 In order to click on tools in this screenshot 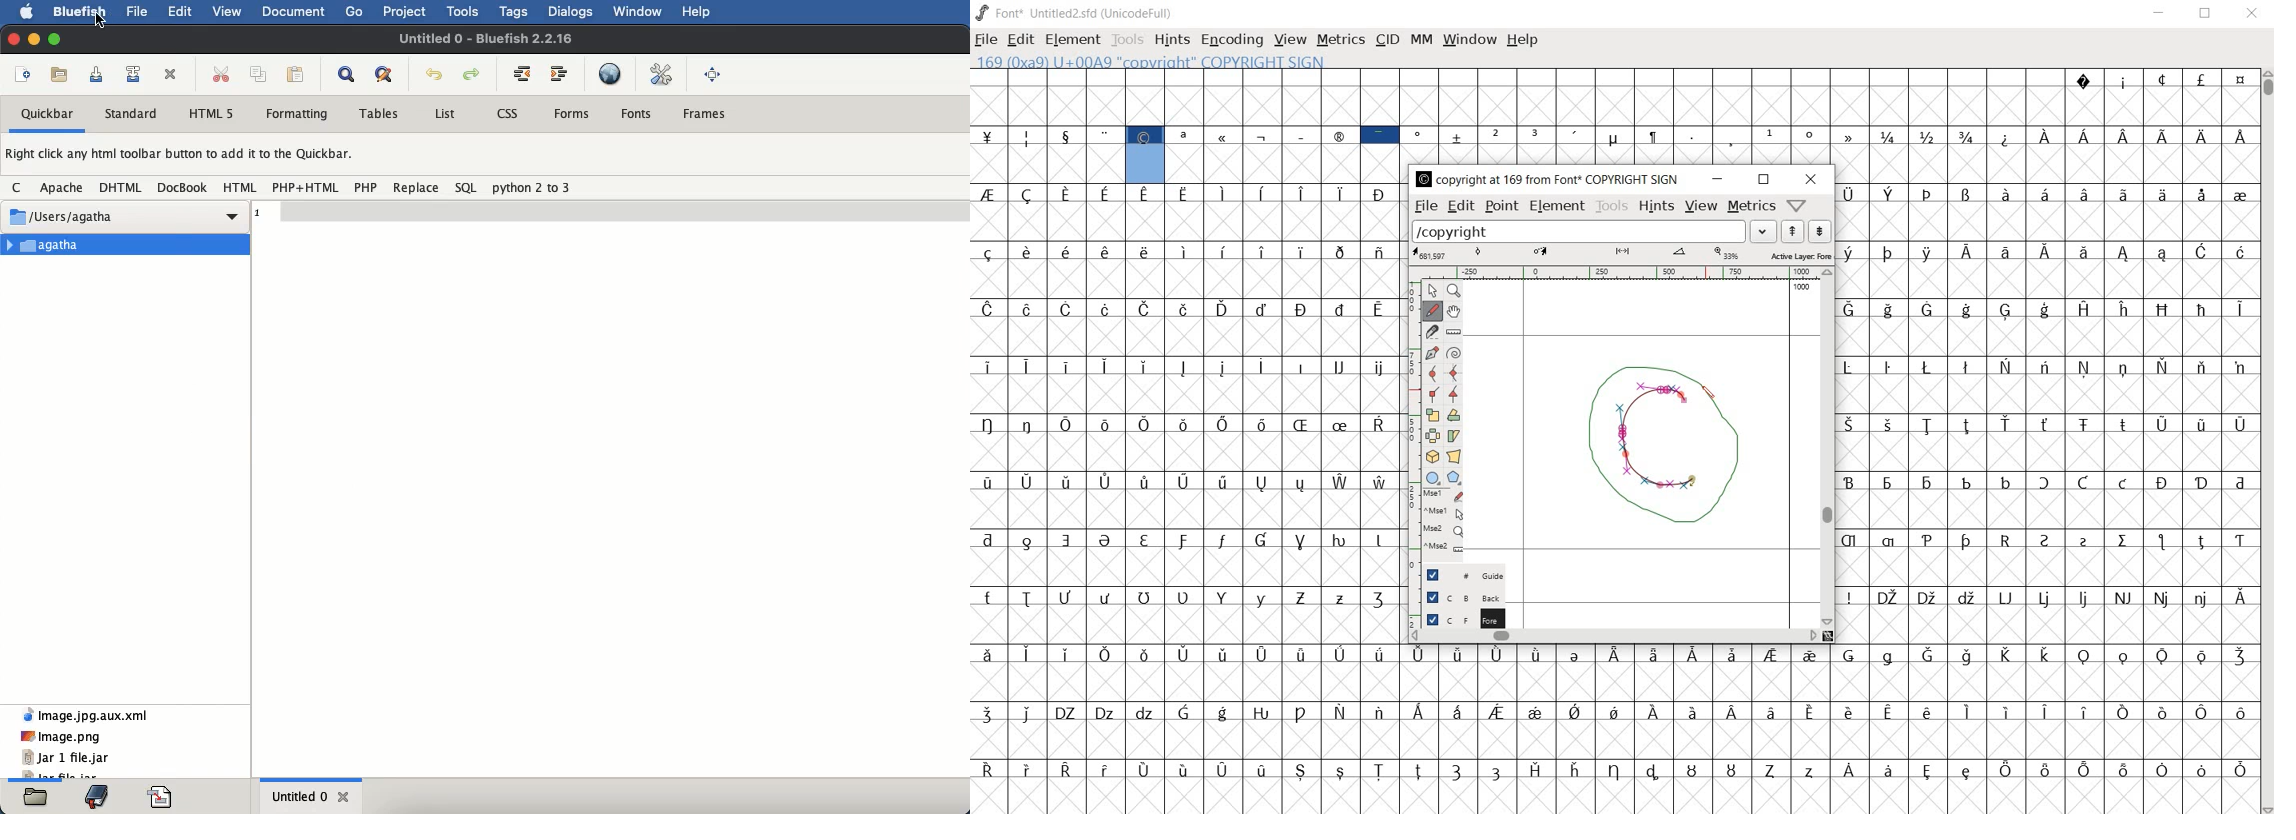, I will do `click(1611, 205)`.